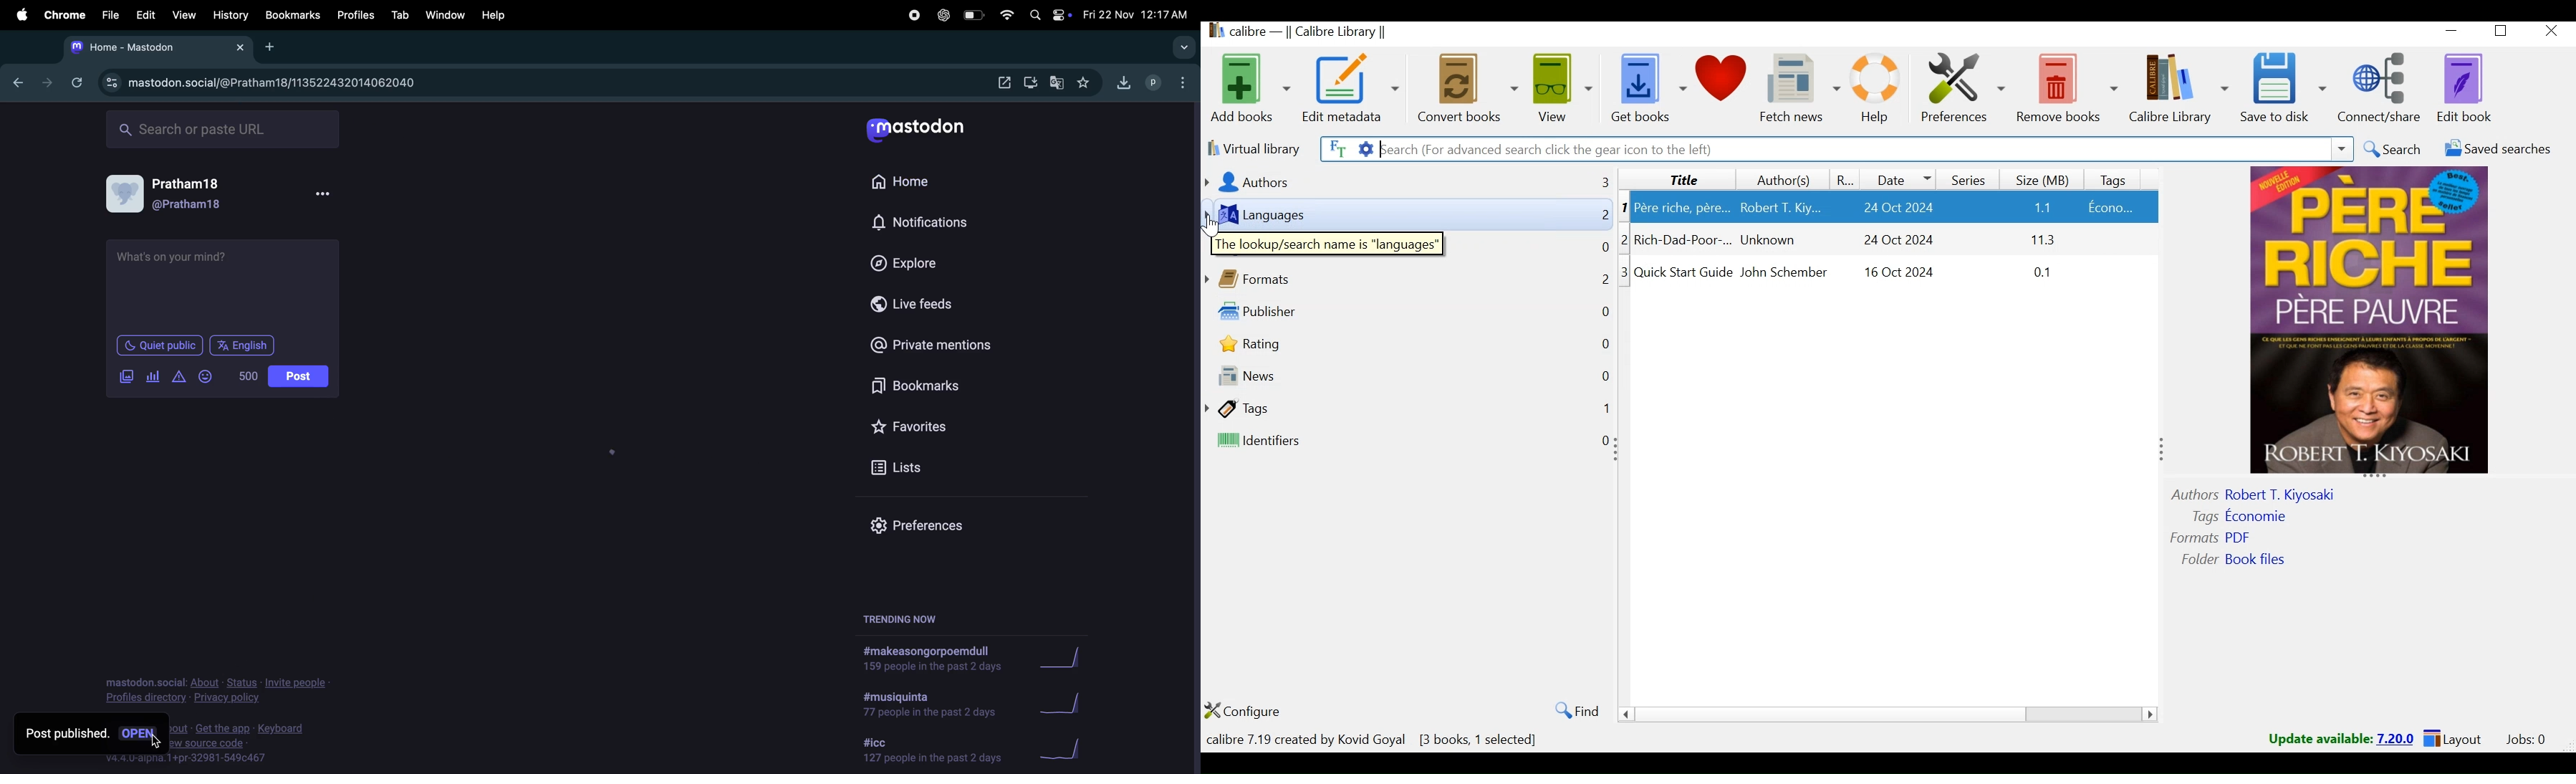 Image resolution: width=2576 pixels, height=784 pixels. What do you see at coordinates (2393, 150) in the screenshot?
I see `Search` at bounding box center [2393, 150].